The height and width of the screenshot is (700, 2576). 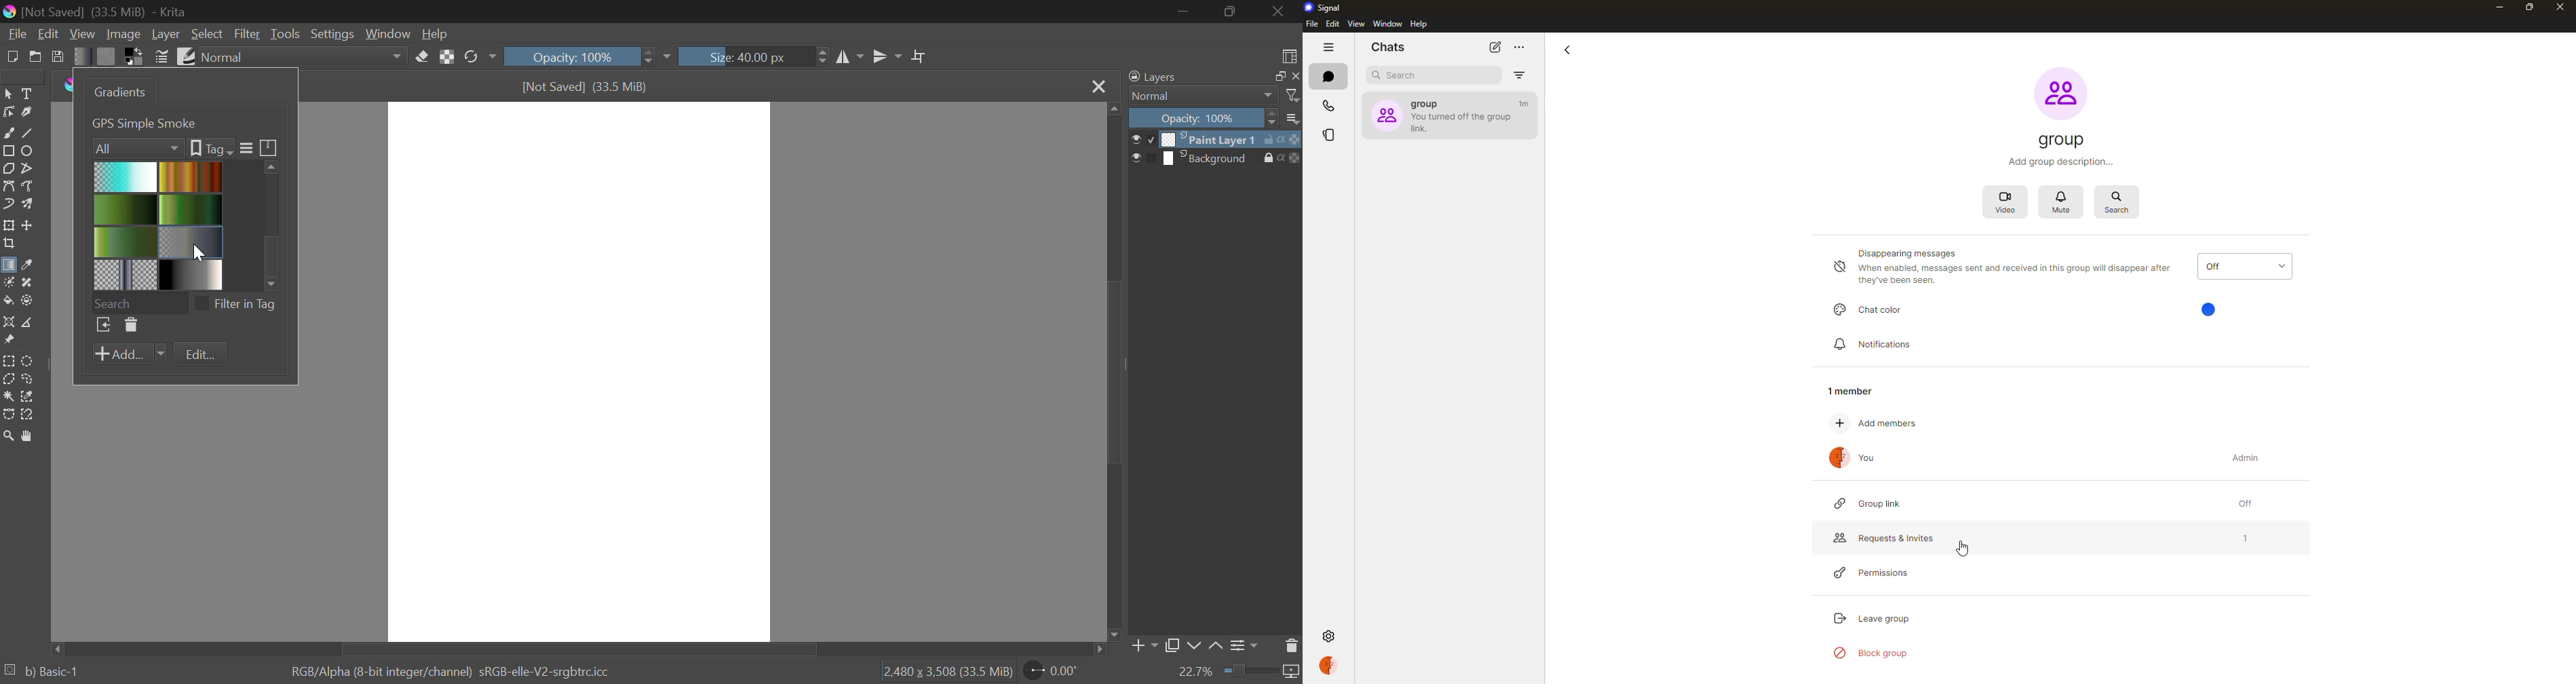 I want to click on Add..., so click(x=129, y=354).